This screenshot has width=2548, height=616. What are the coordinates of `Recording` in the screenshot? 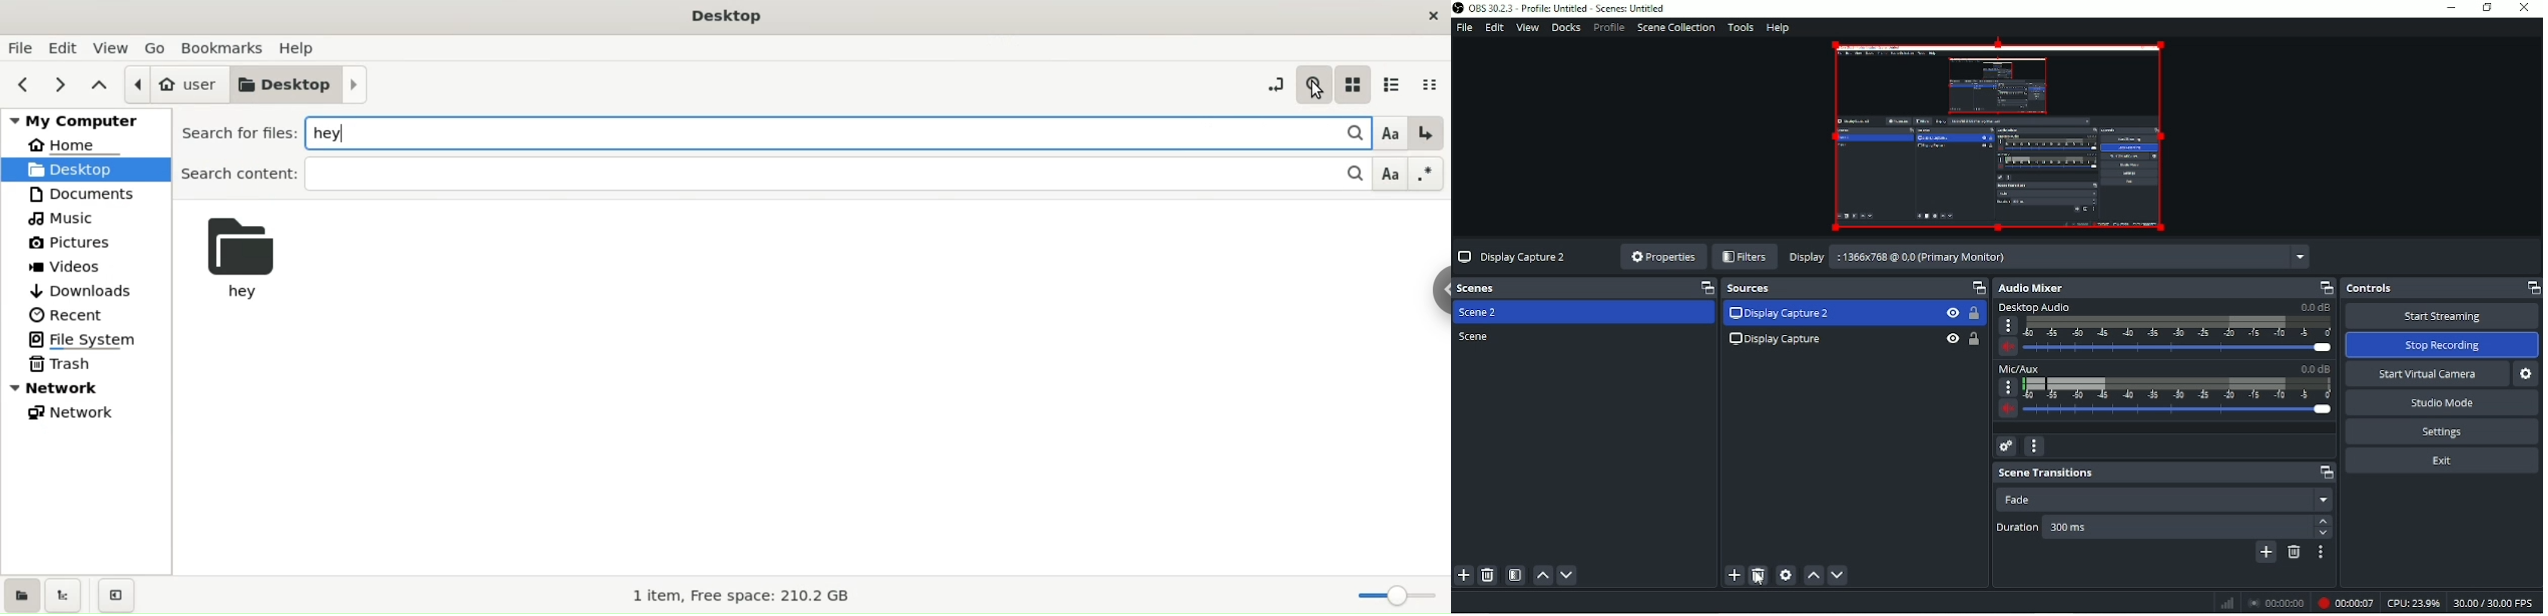 It's located at (2344, 603).